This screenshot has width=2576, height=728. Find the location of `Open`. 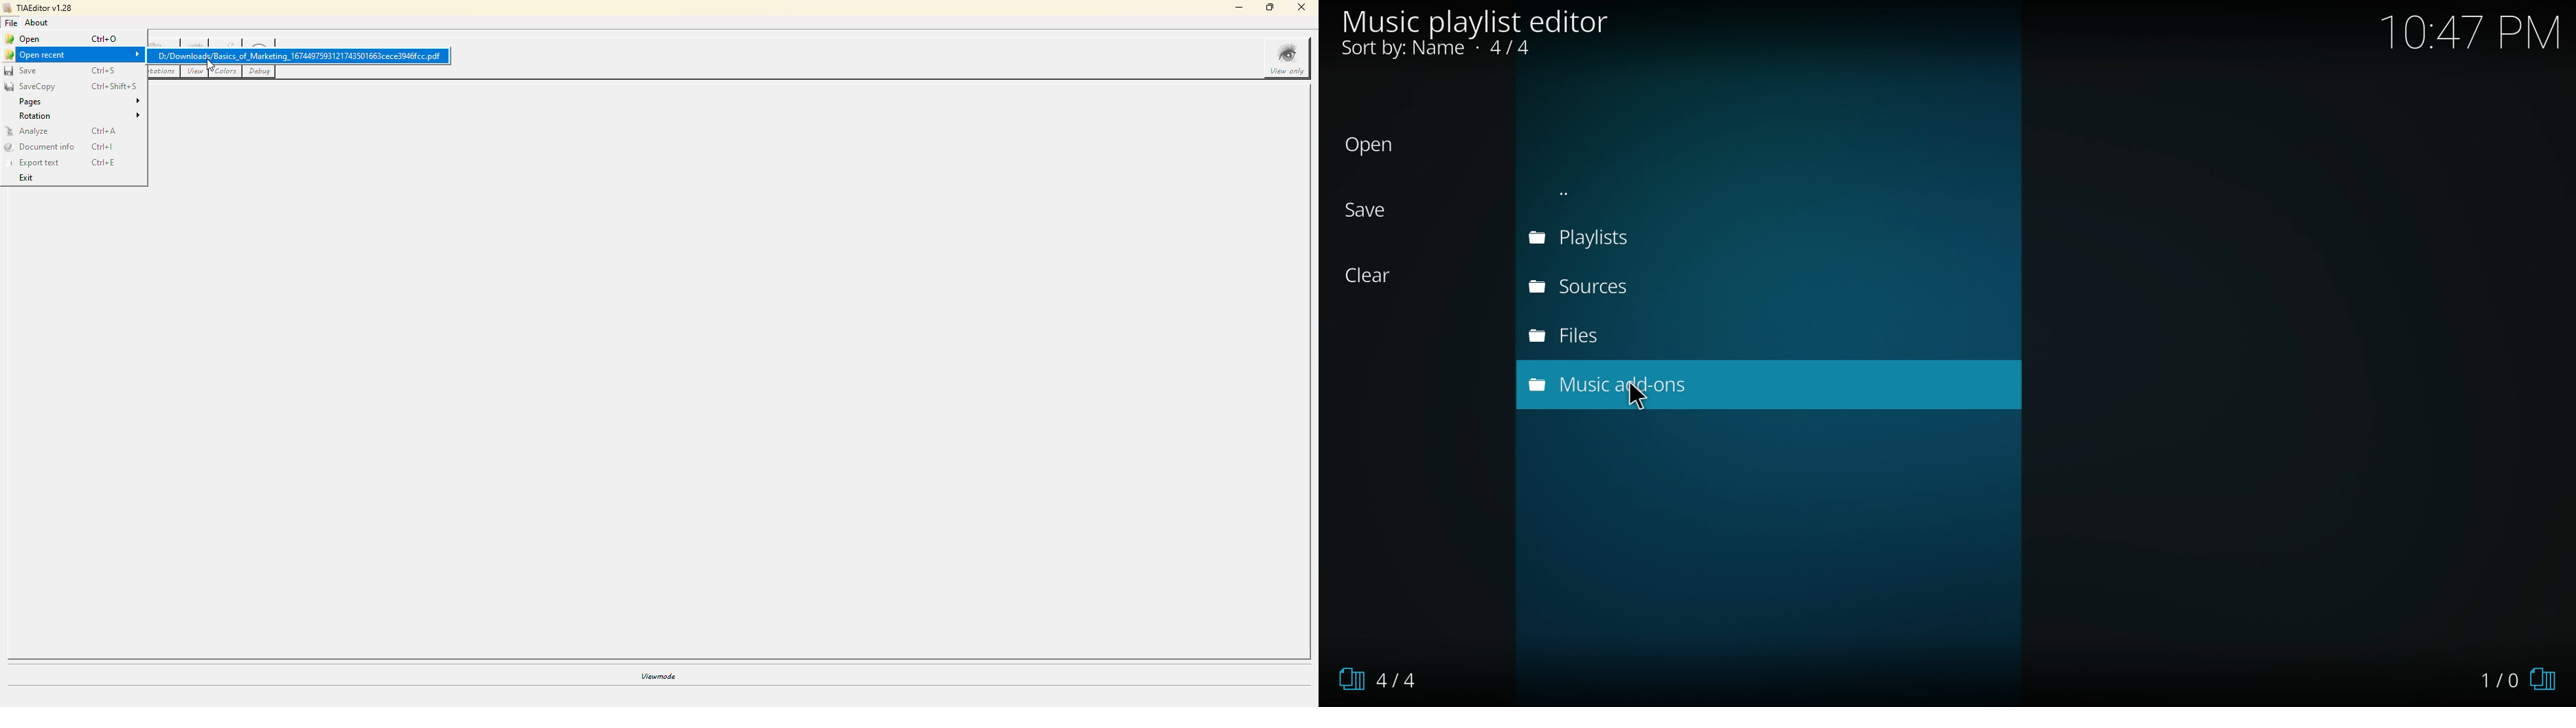

Open is located at coordinates (1380, 146).